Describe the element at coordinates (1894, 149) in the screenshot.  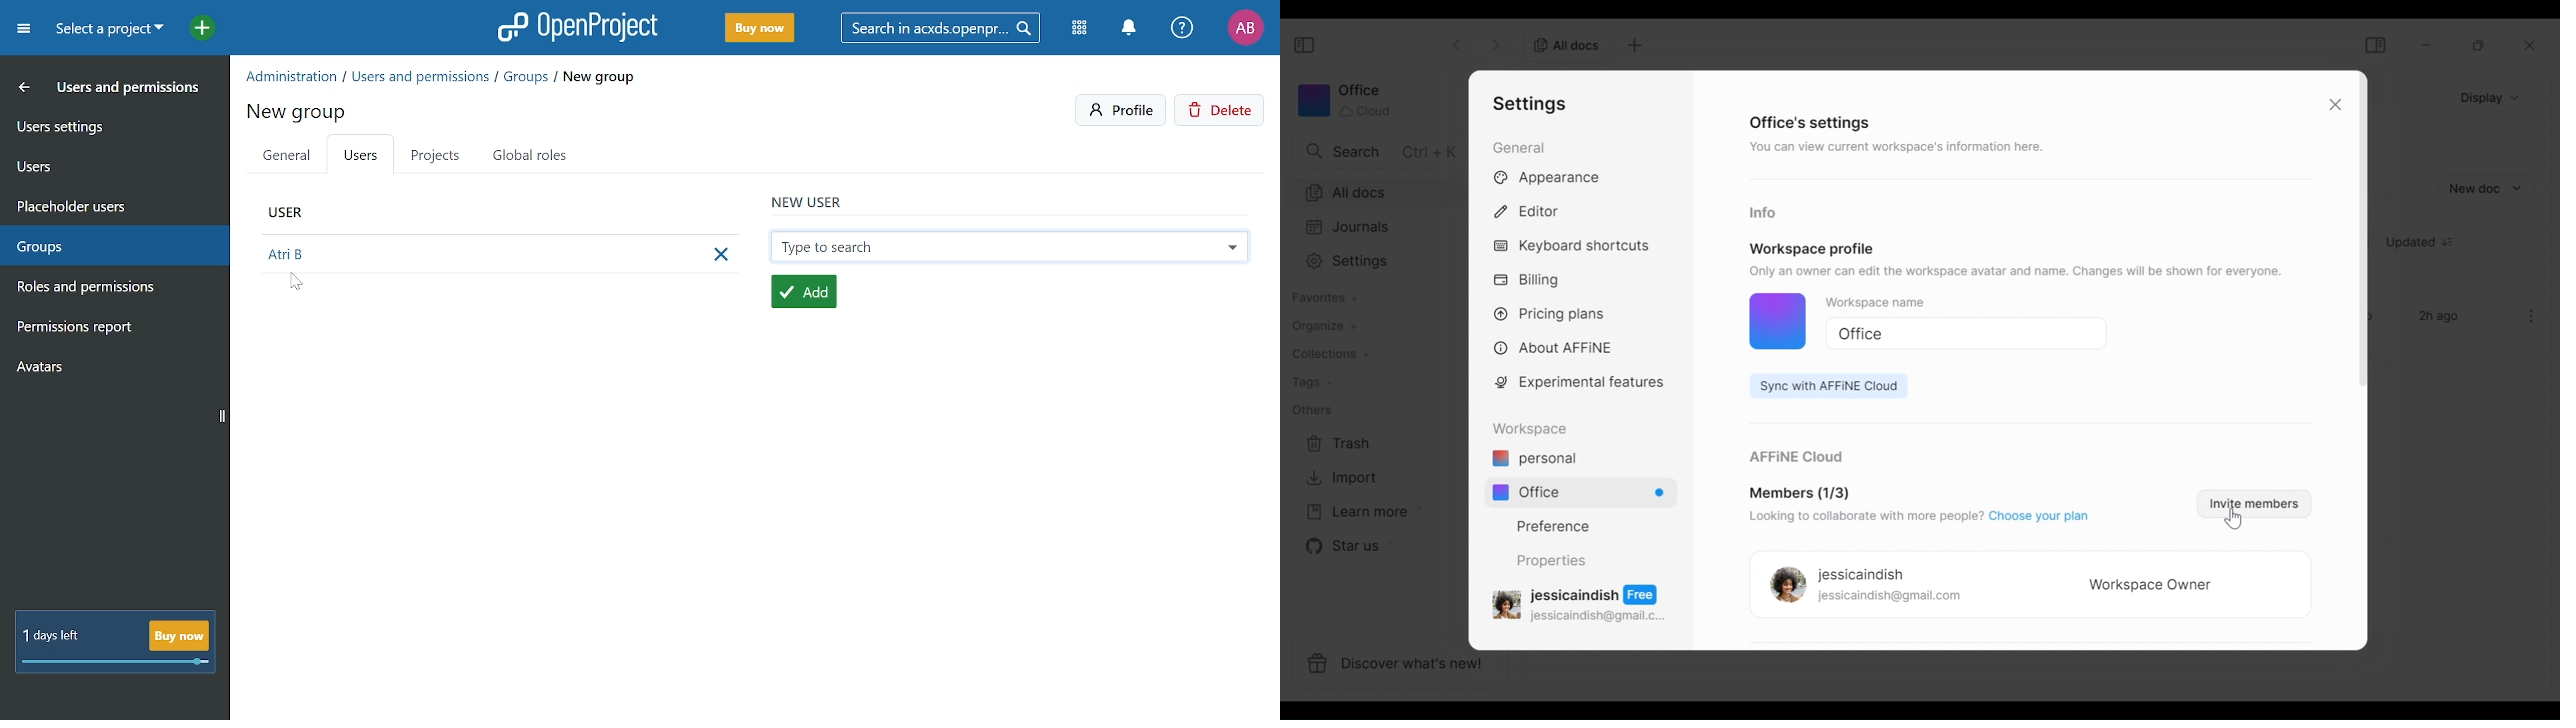
I see `You can view current workspace's information here.` at that location.